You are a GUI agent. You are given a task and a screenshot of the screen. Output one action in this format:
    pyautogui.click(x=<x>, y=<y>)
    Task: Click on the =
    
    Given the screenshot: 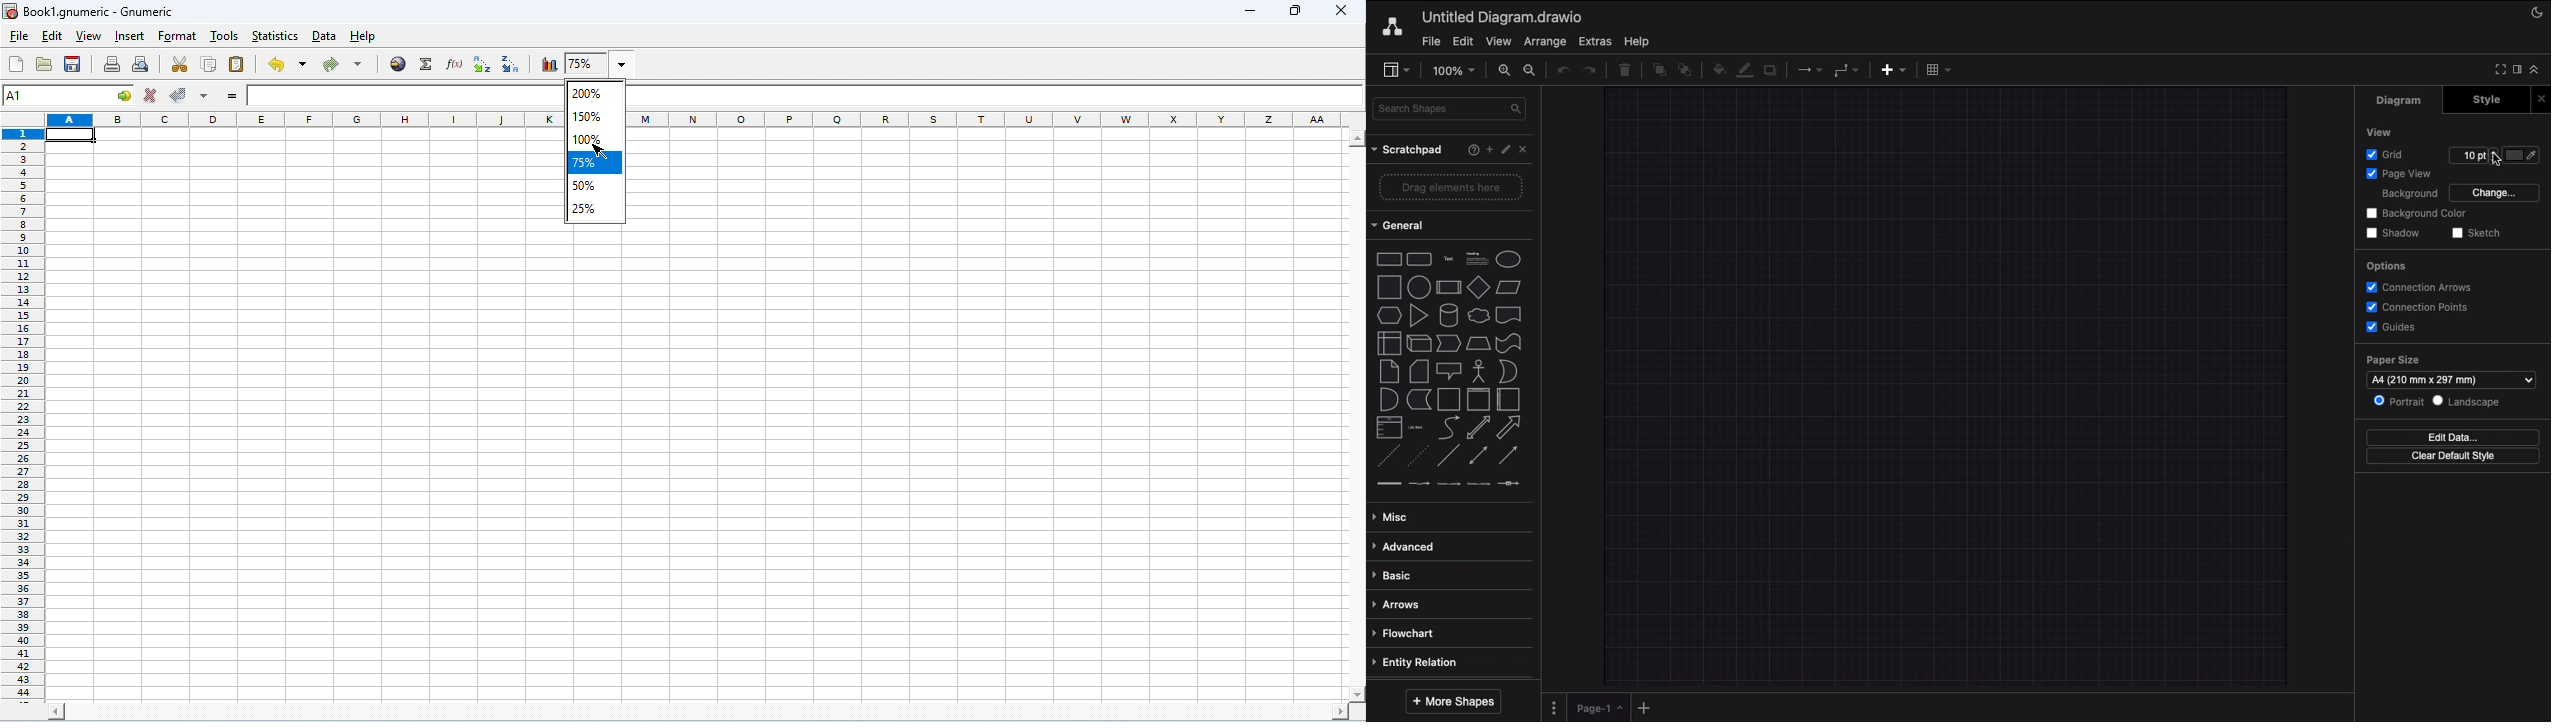 What is the action you would take?
    pyautogui.click(x=232, y=96)
    